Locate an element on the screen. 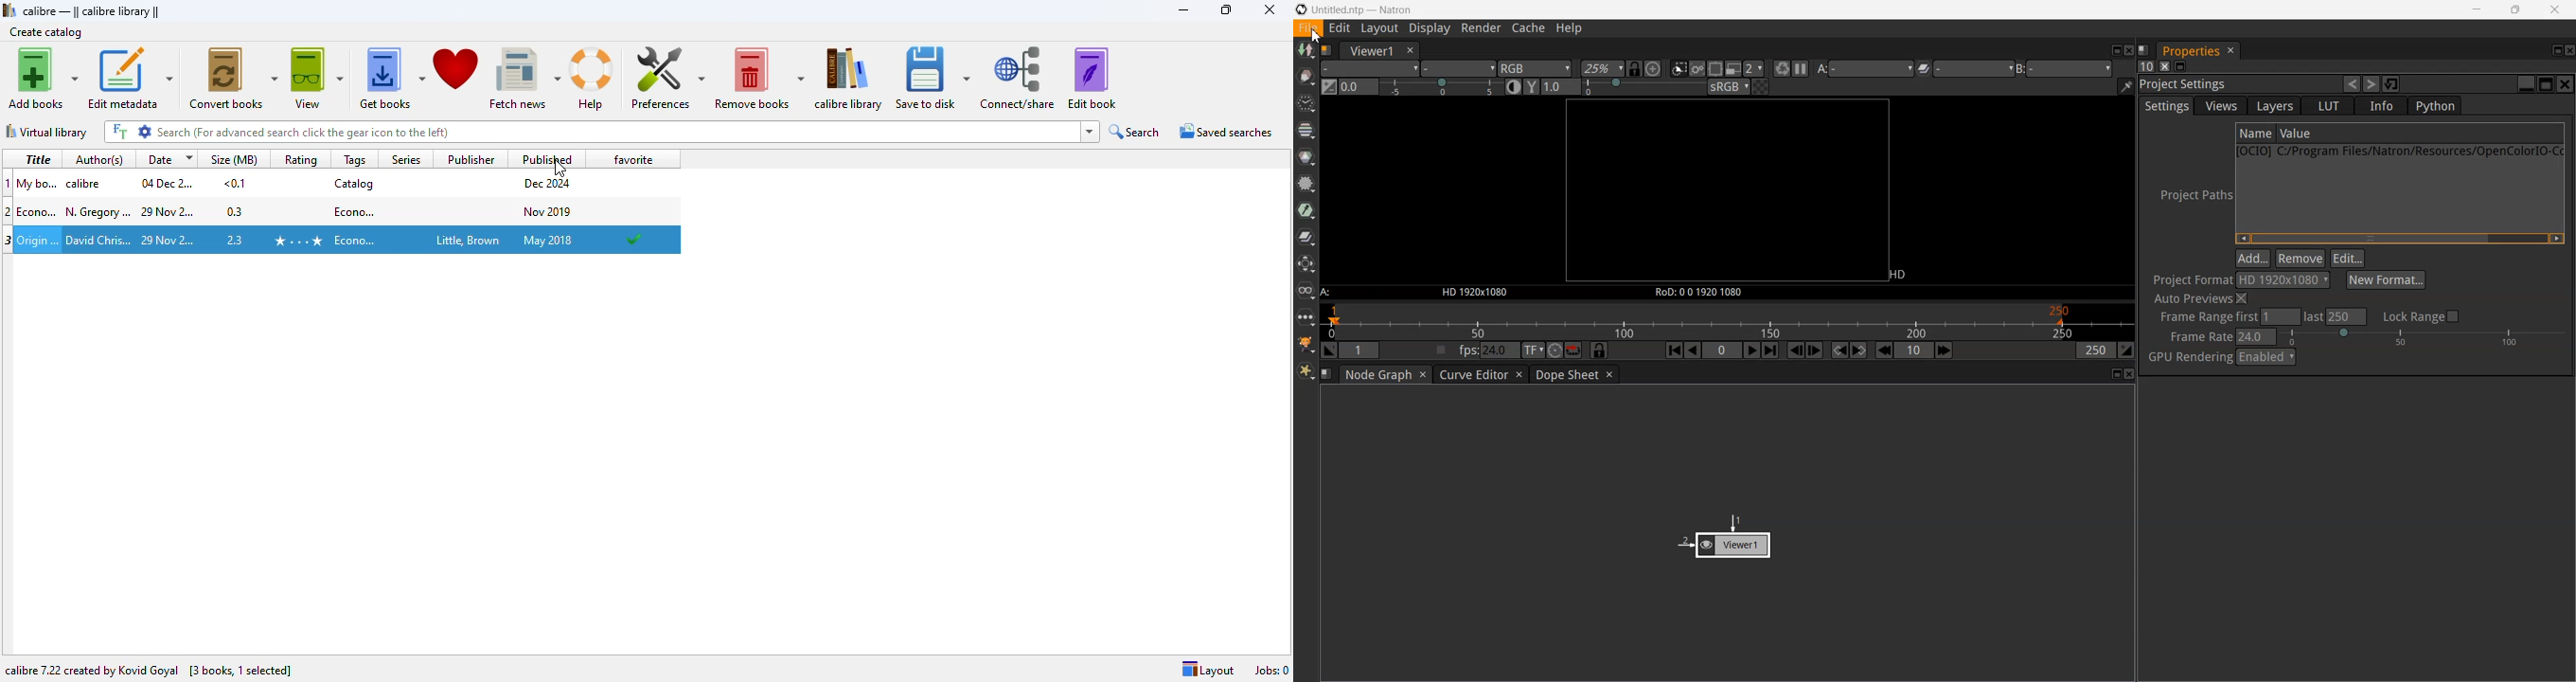 The width and height of the screenshot is (2576, 700). search is located at coordinates (1135, 132).